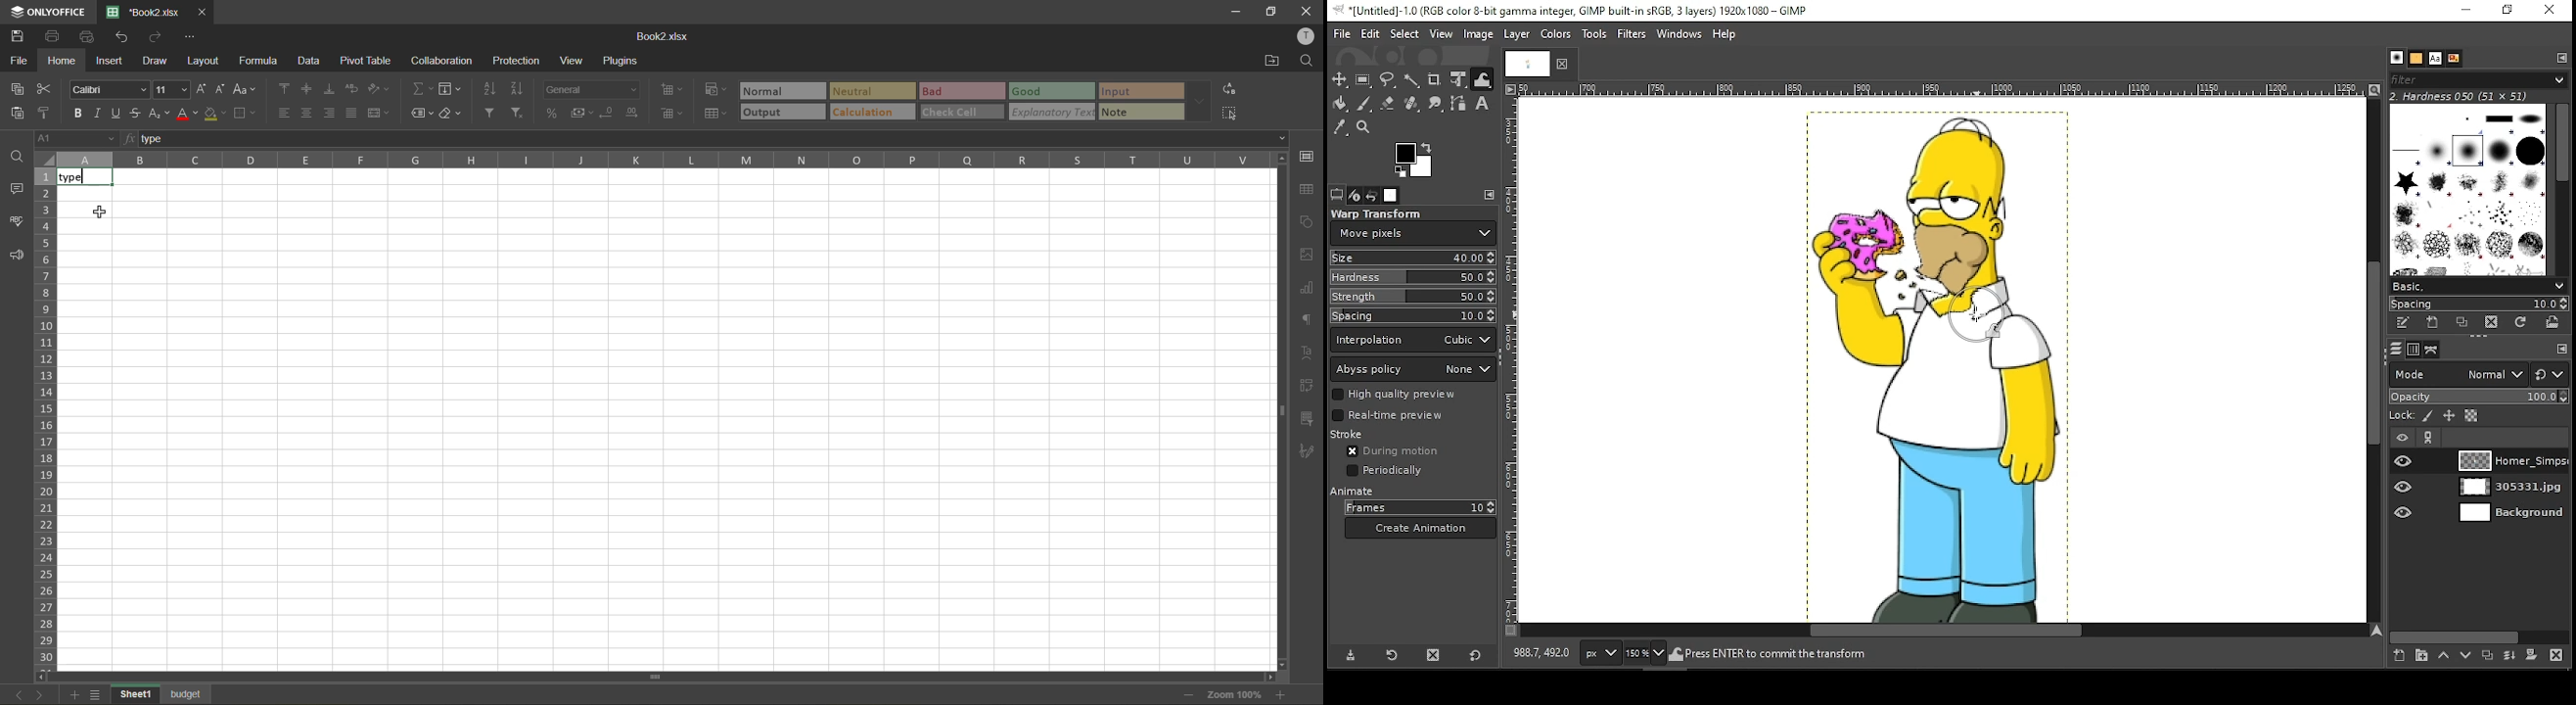  Describe the element at coordinates (2397, 57) in the screenshot. I see `brush` at that location.